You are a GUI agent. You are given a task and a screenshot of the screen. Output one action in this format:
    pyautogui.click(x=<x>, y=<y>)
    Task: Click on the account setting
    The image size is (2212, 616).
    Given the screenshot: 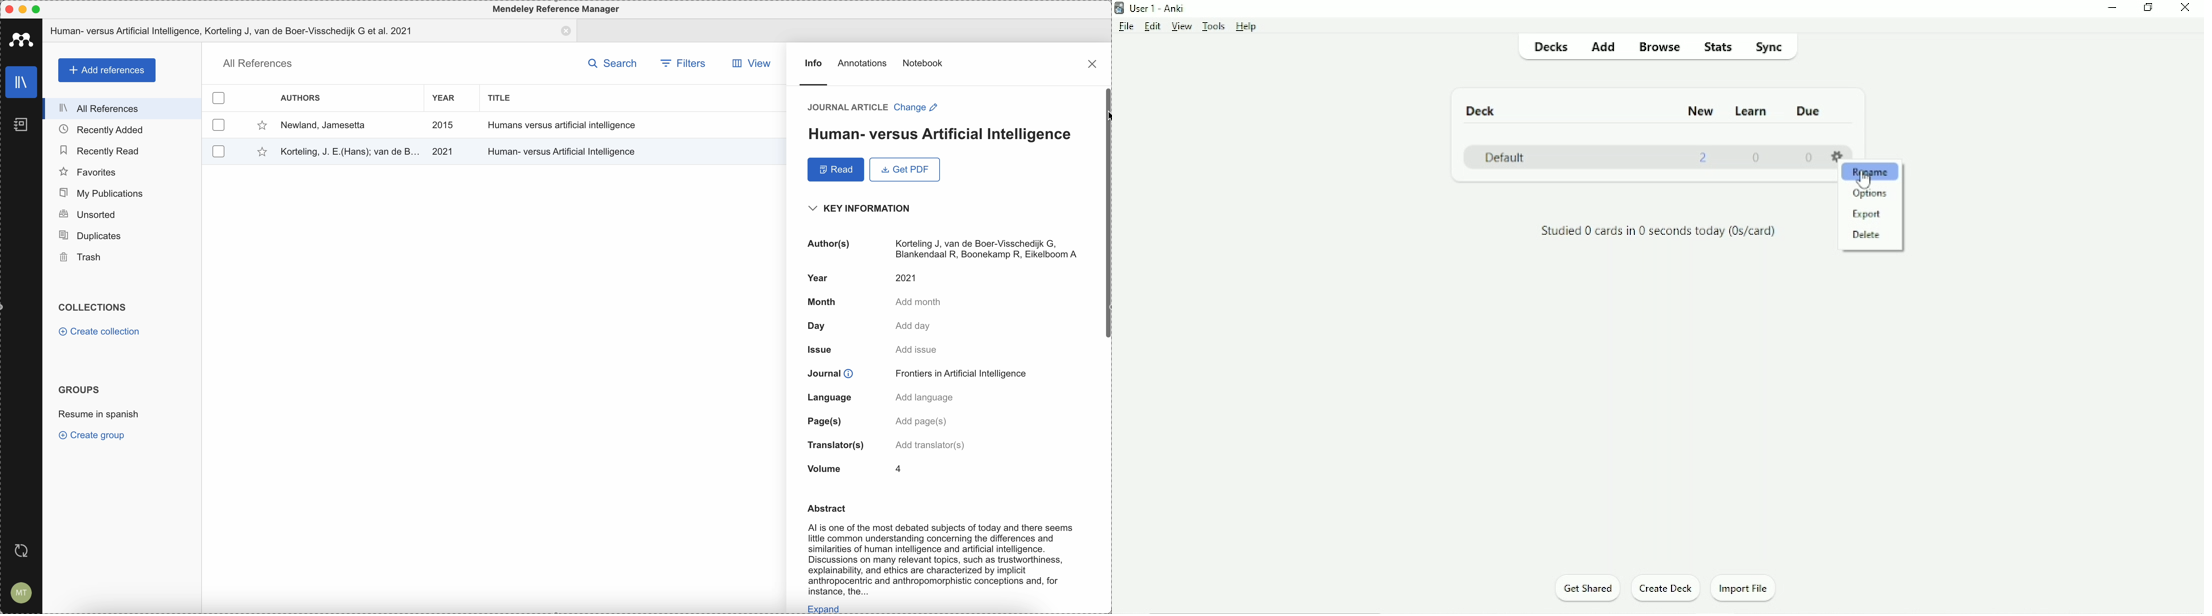 What is the action you would take?
    pyautogui.click(x=22, y=592)
    